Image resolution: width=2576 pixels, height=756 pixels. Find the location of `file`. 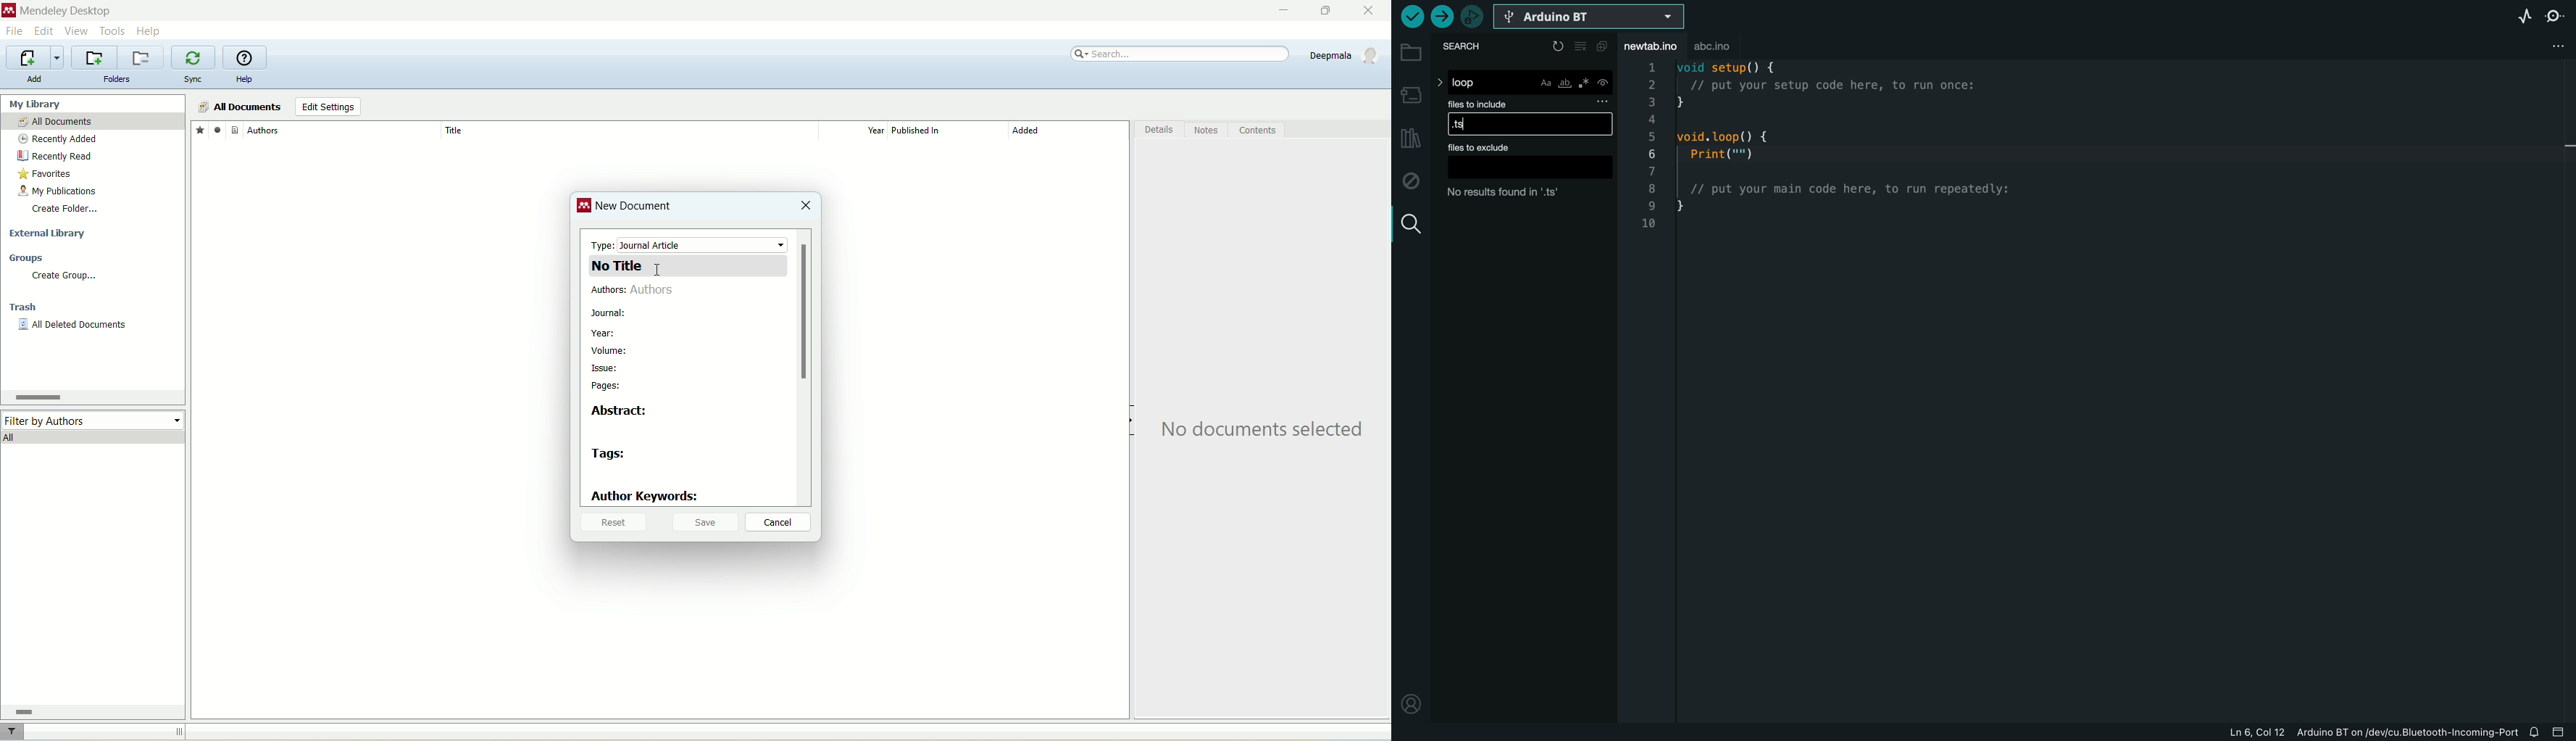

file is located at coordinates (14, 33).